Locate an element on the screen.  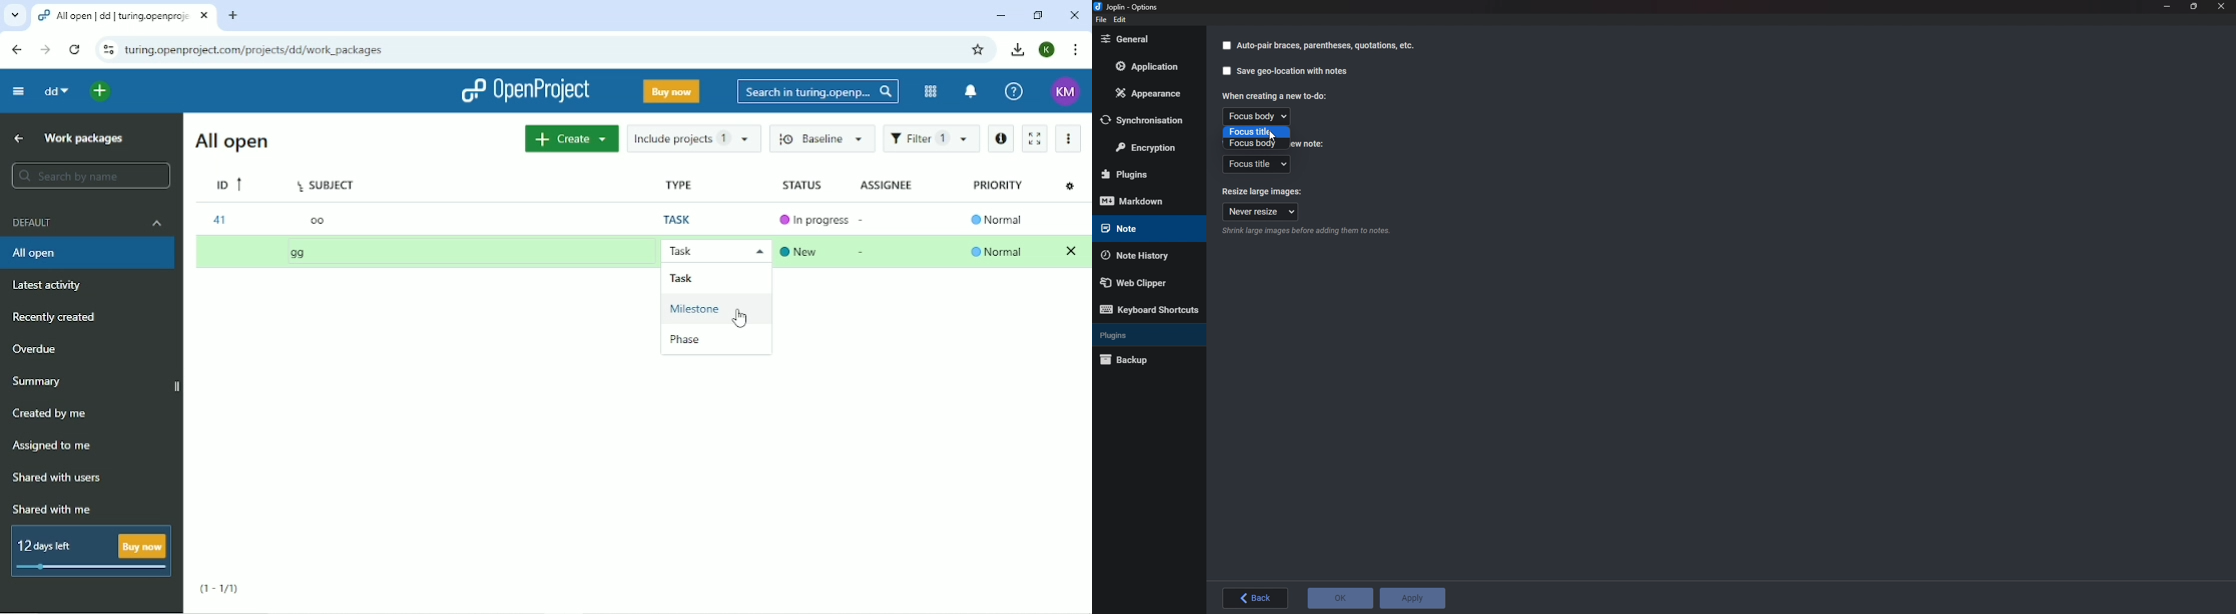
Include projects 1 is located at coordinates (692, 139).